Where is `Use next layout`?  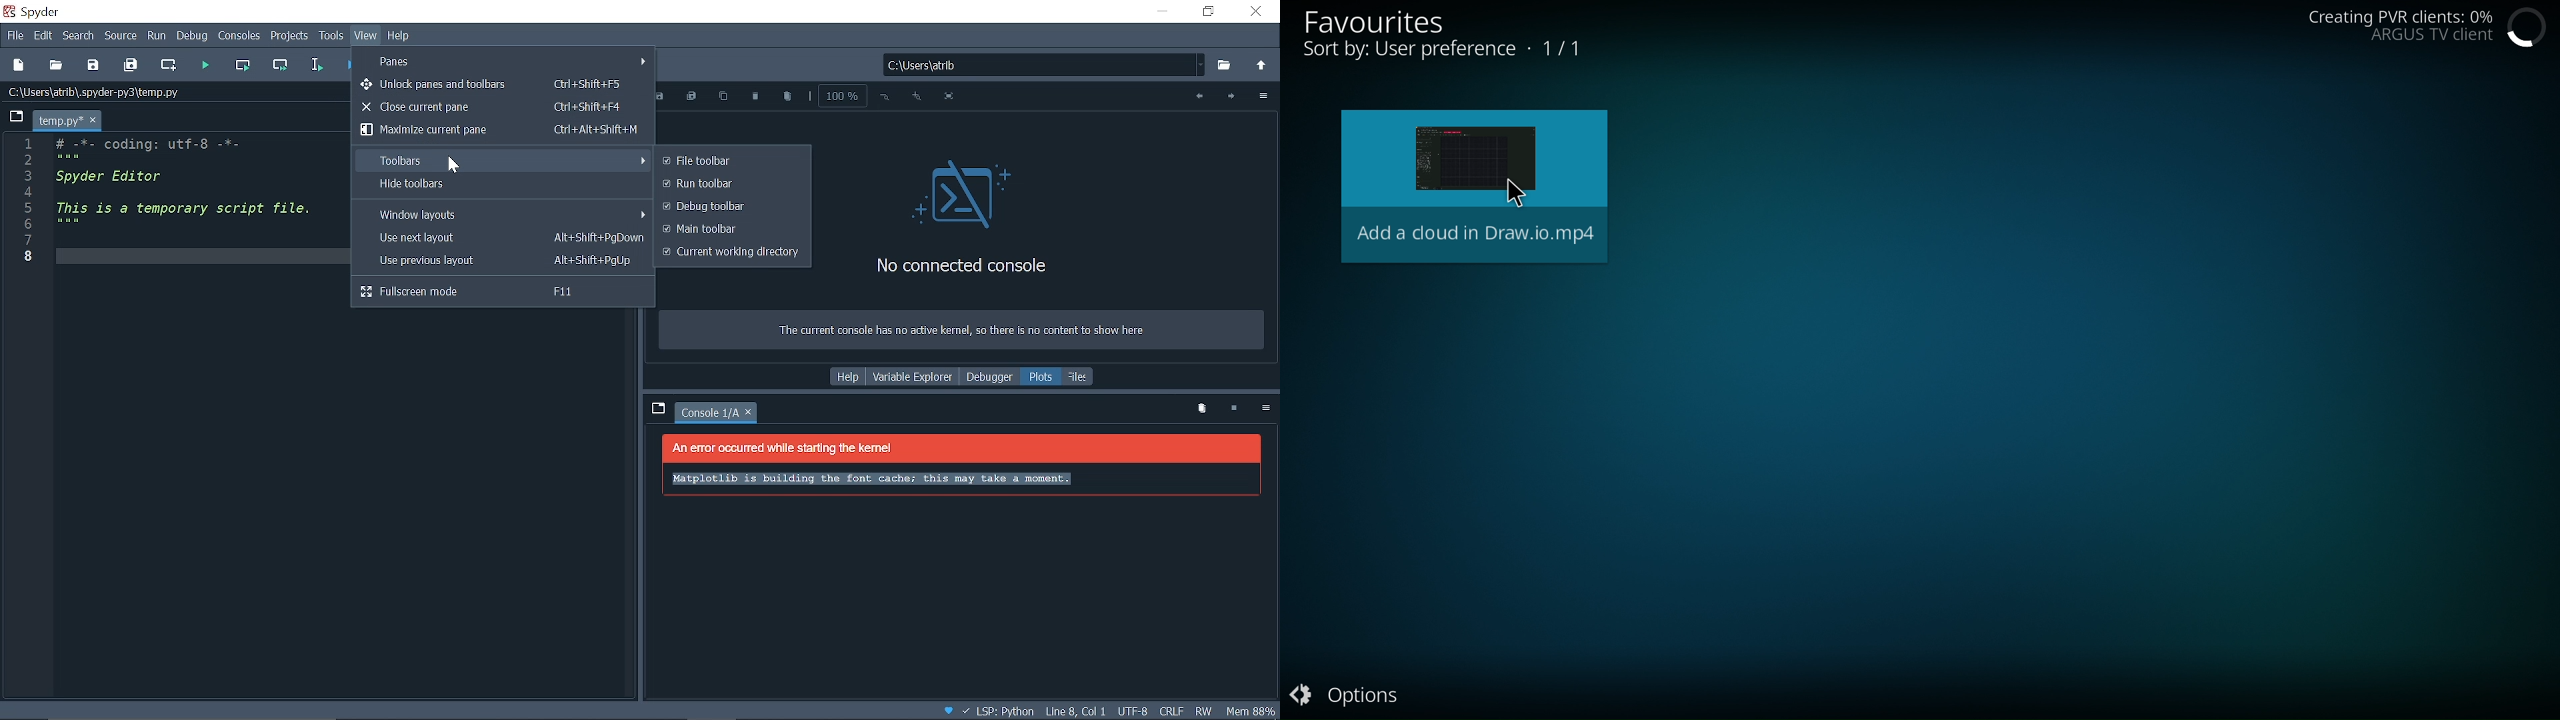
Use next layout is located at coordinates (501, 238).